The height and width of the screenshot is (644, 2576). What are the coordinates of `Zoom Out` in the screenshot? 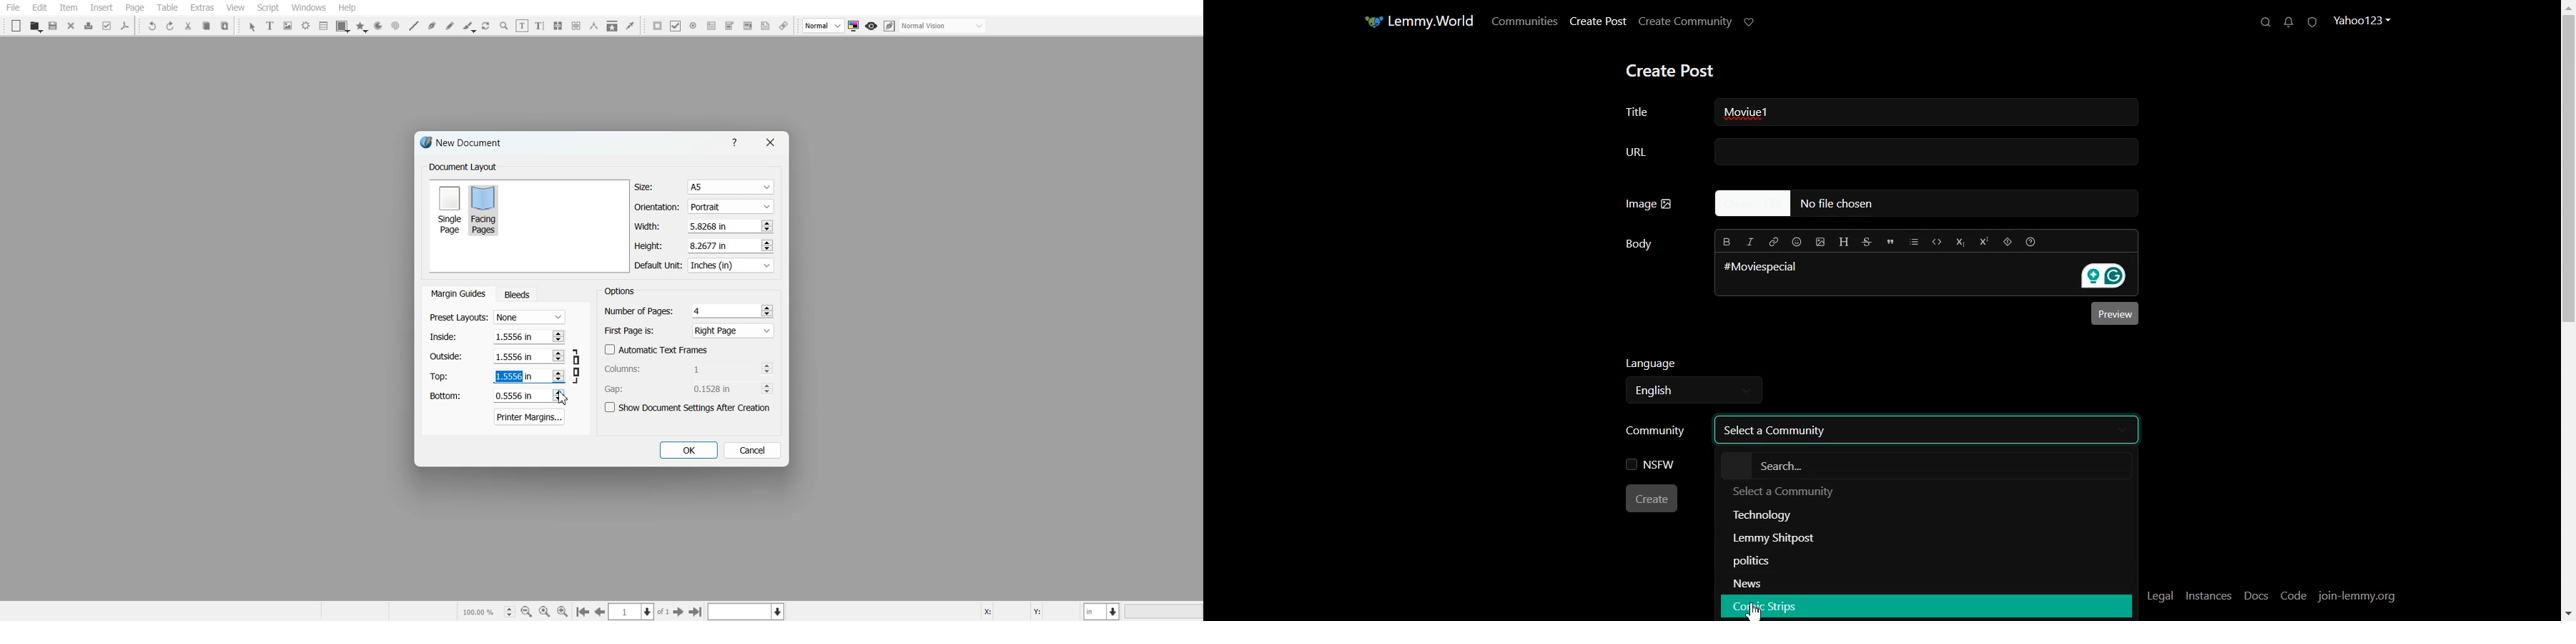 It's located at (527, 612).